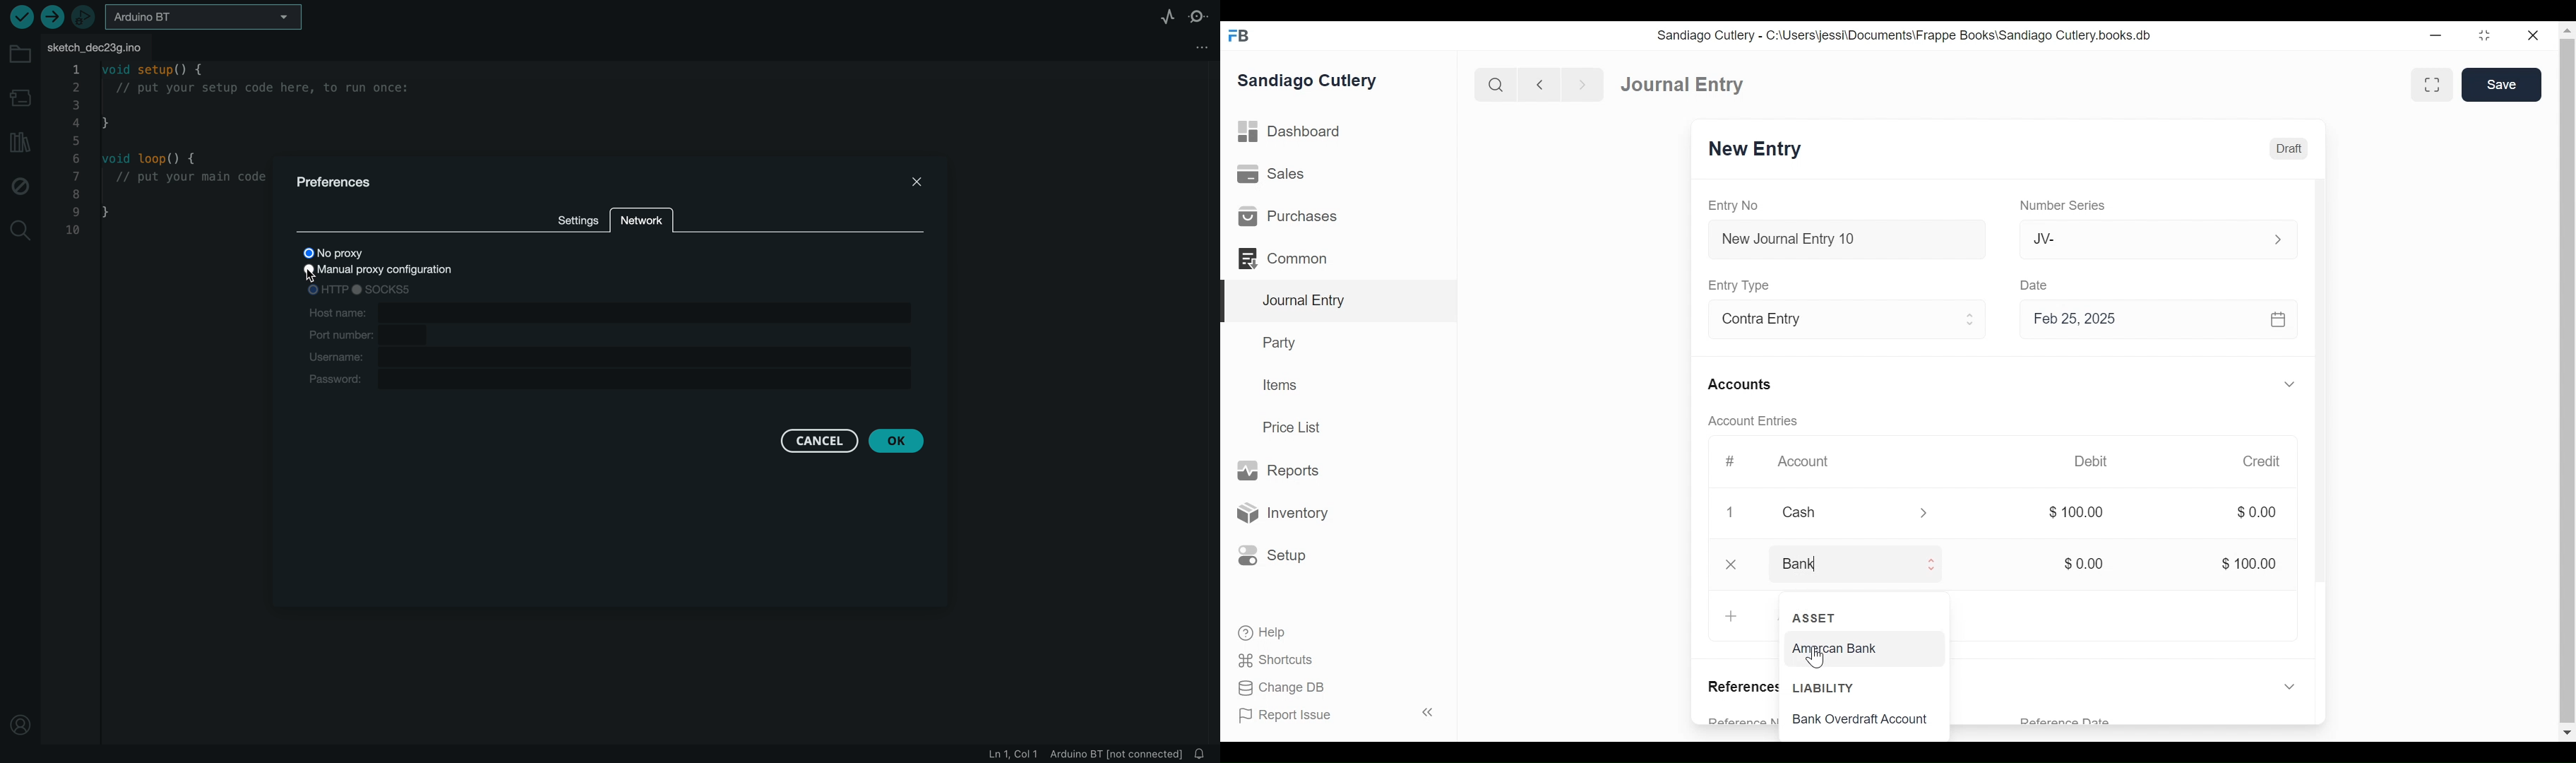  What do you see at coordinates (1277, 343) in the screenshot?
I see `Party` at bounding box center [1277, 343].